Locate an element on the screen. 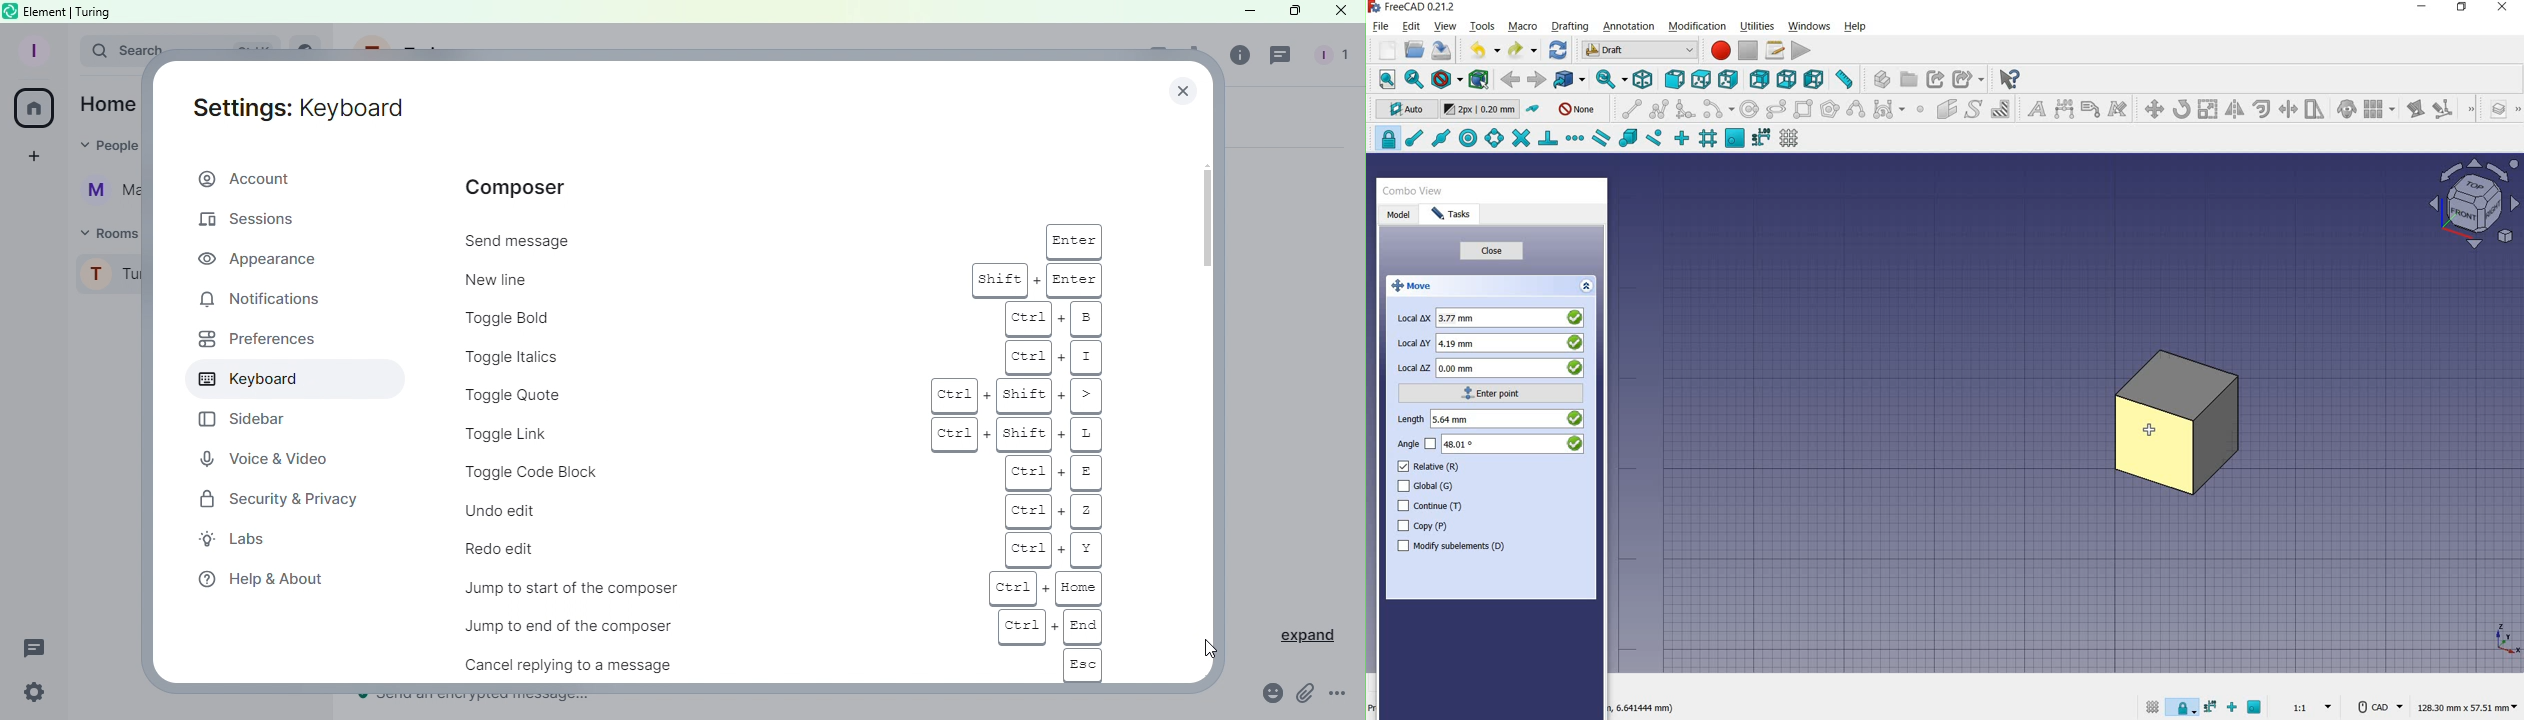  Threads is located at coordinates (38, 650).